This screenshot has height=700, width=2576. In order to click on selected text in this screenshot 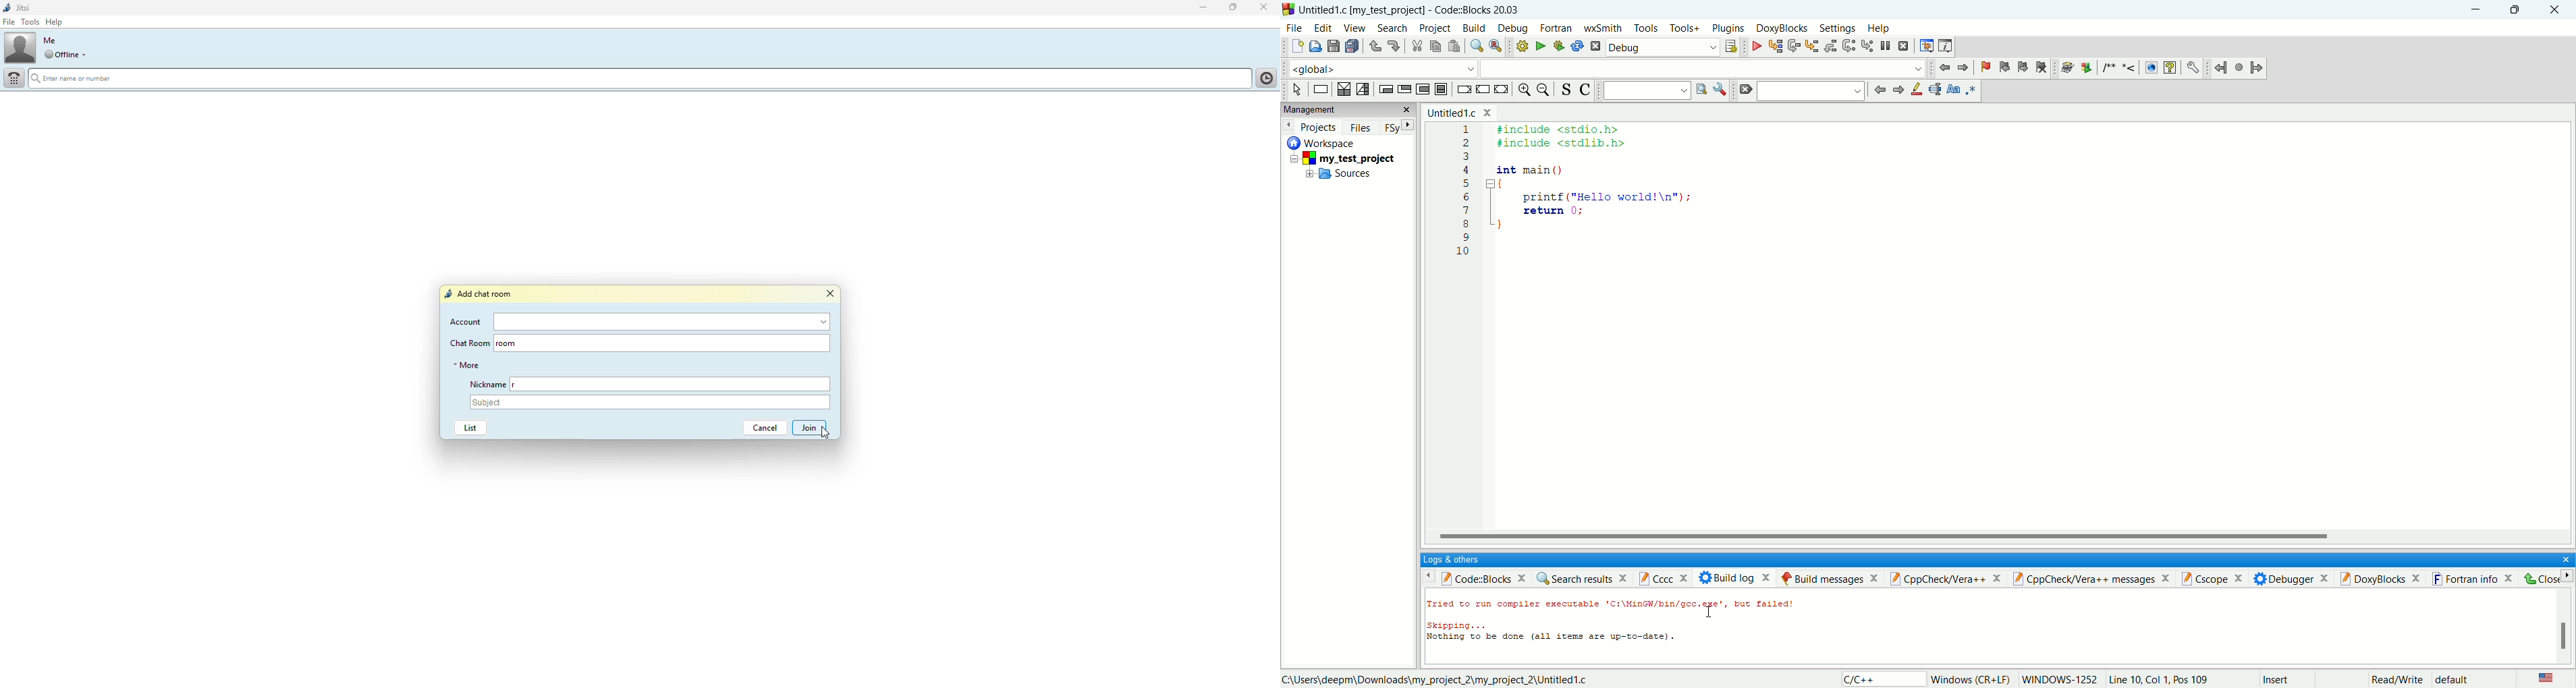, I will do `click(1935, 89)`.